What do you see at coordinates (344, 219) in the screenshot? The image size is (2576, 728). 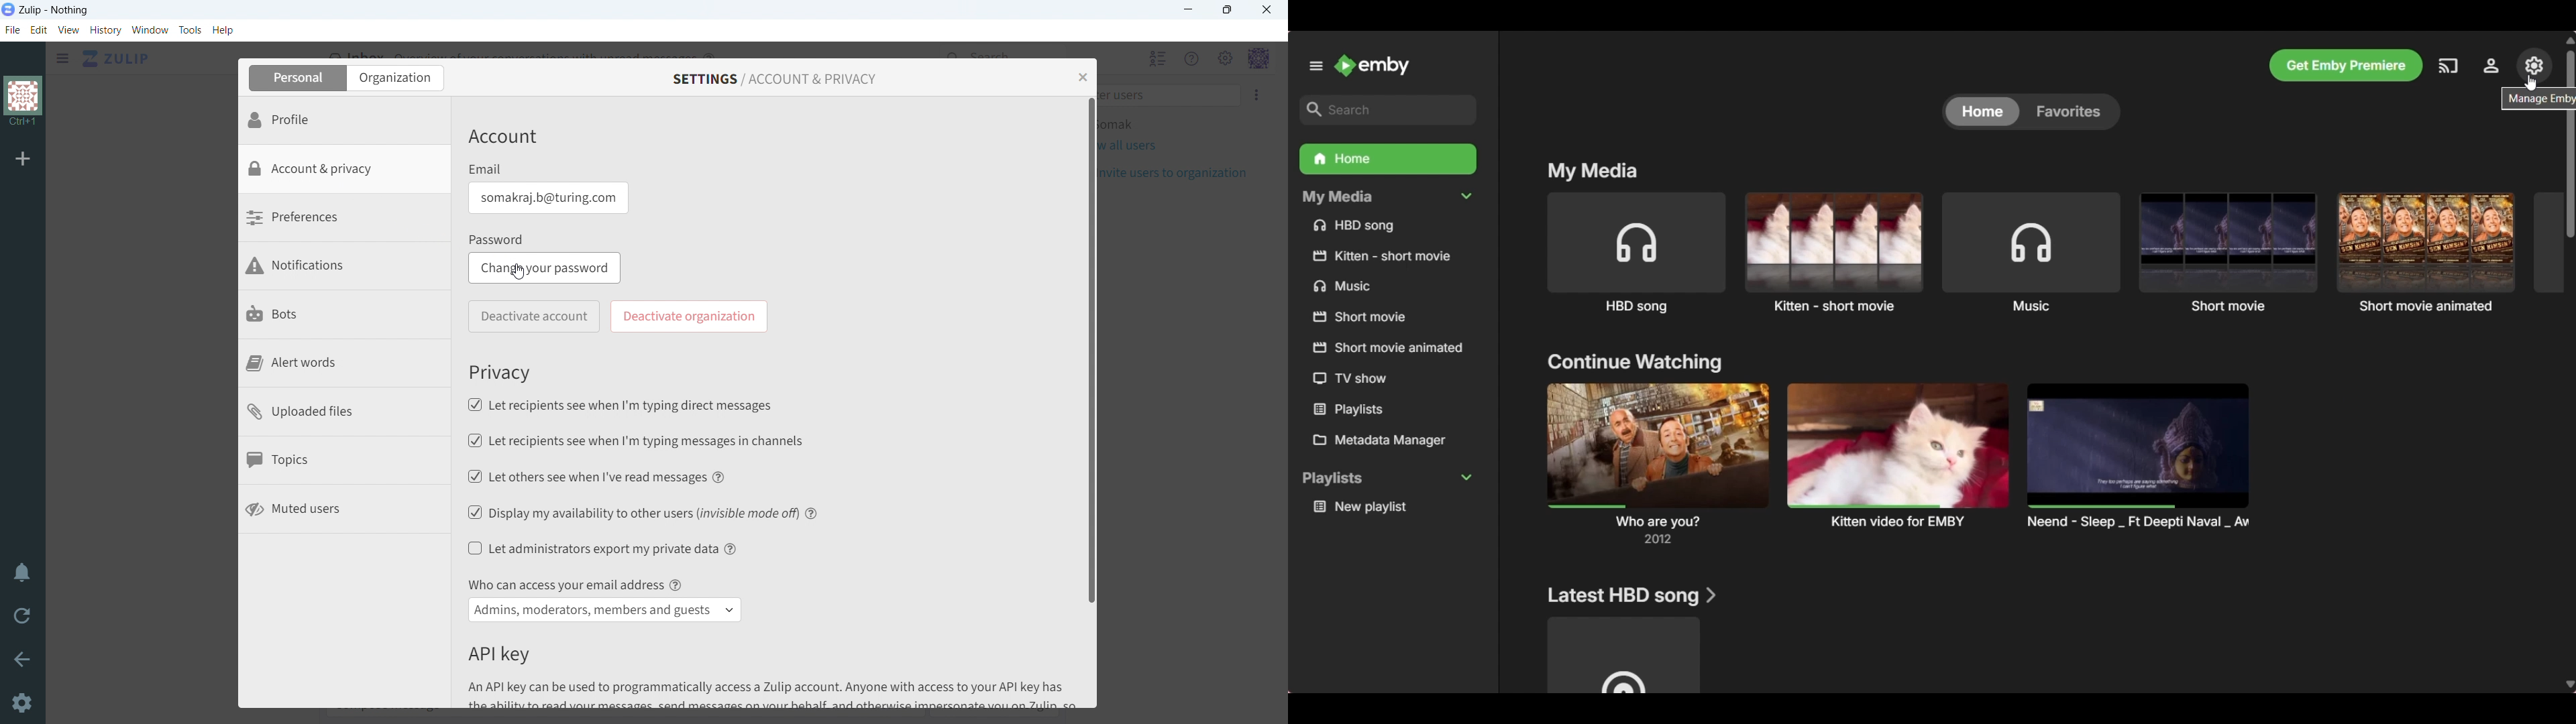 I see `preferences` at bounding box center [344, 219].